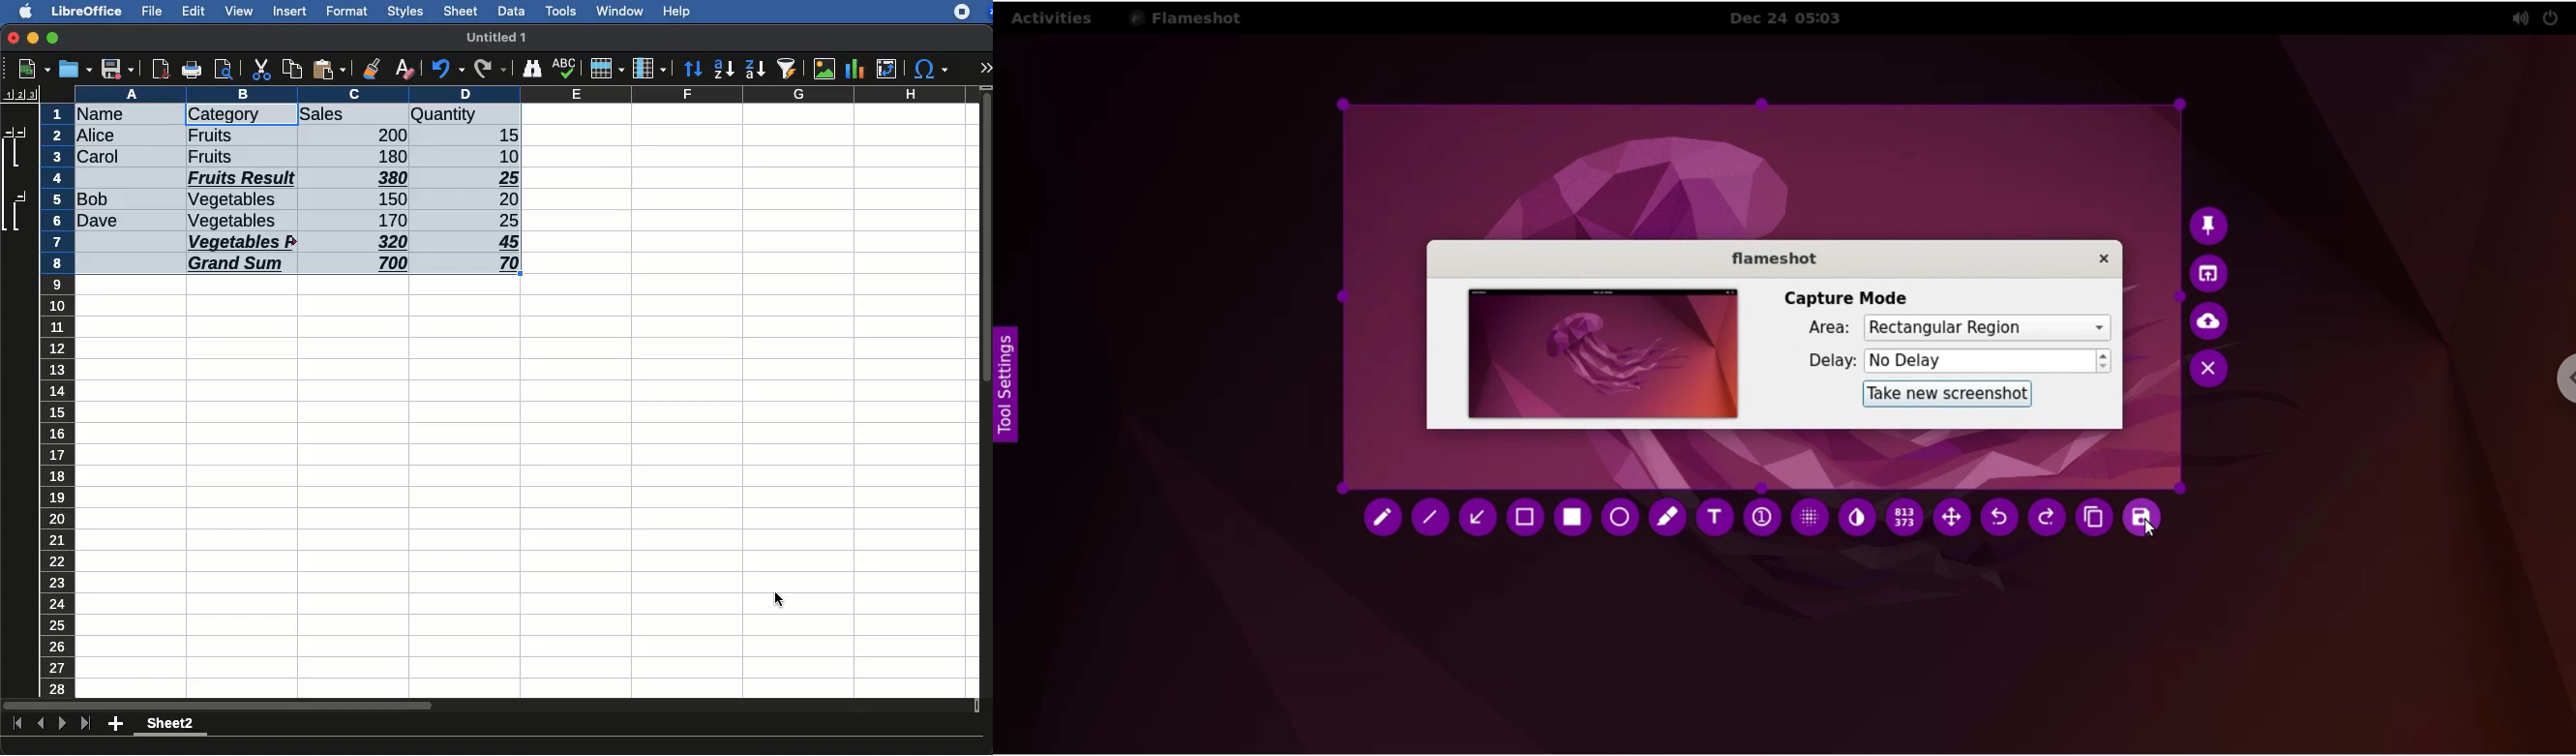  Describe the element at coordinates (233, 220) in the screenshot. I see `Vegetables` at that location.